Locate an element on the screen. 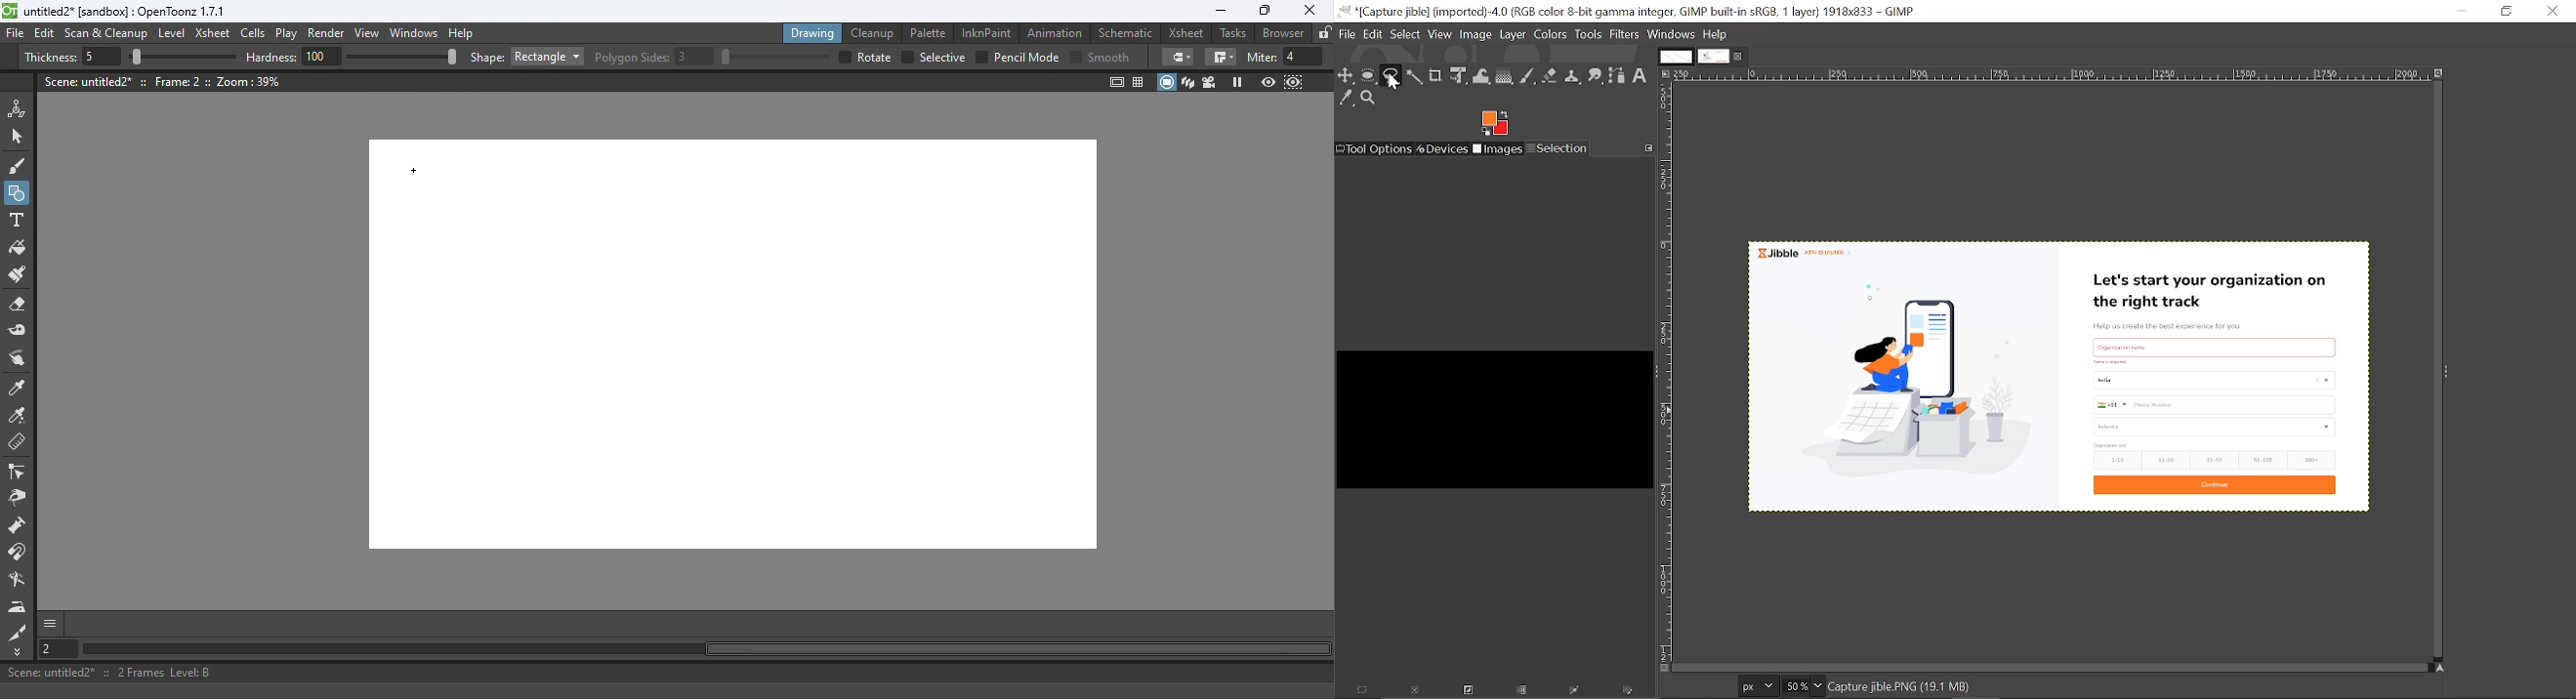  Access this image menu is located at coordinates (1666, 75).